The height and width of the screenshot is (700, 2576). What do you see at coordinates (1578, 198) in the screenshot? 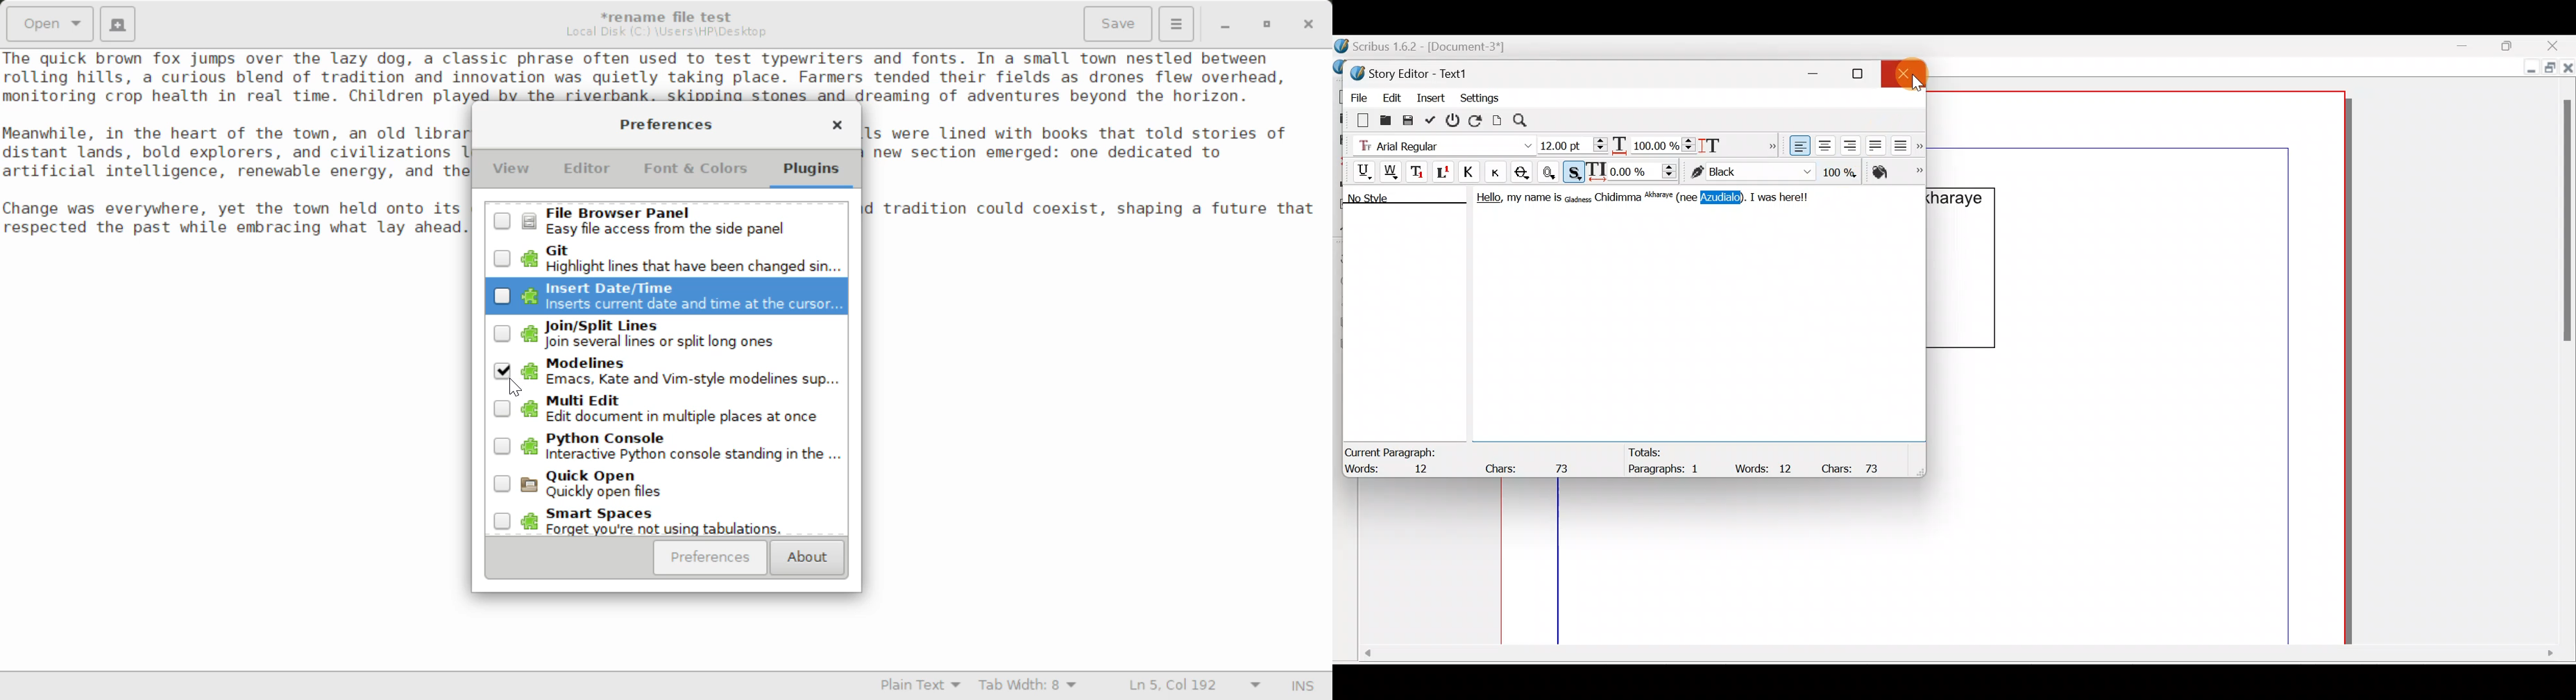
I see `Gladness` at bounding box center [1578, 198].